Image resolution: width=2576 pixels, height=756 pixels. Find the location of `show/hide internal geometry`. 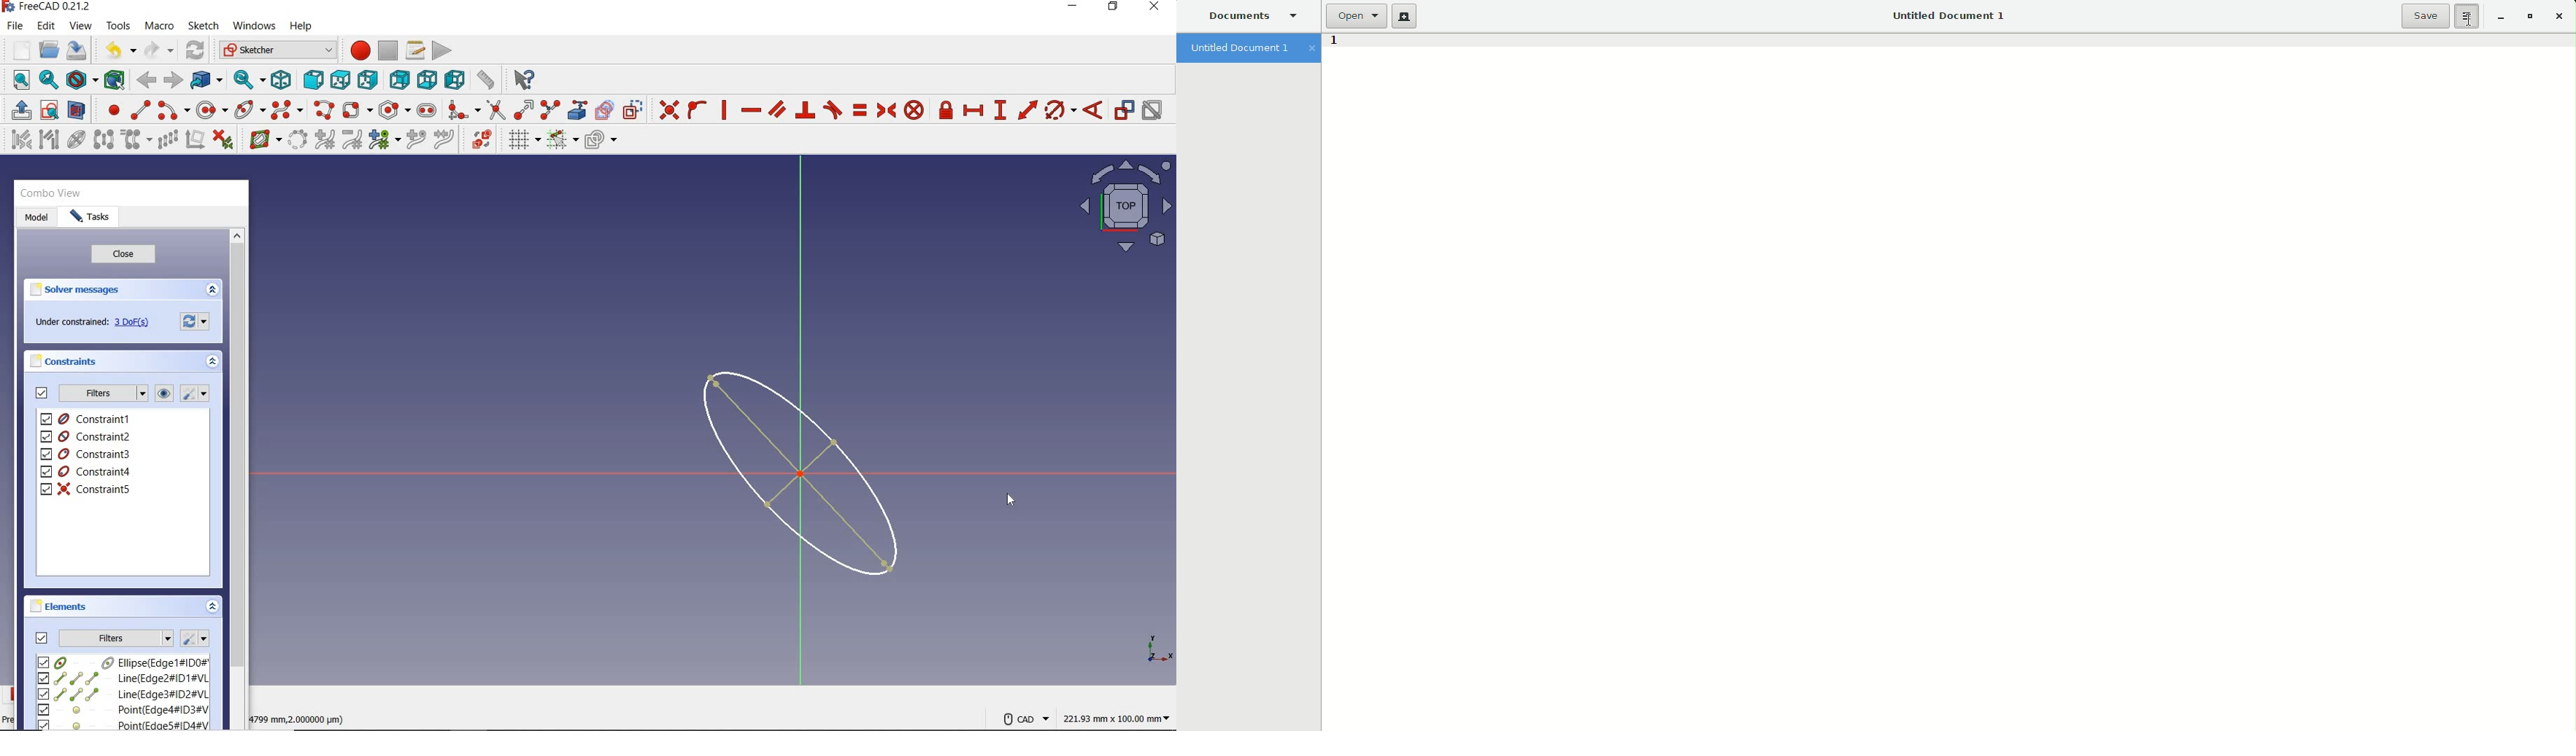

show/hide internal geometry is located at coordinates (78, 139).